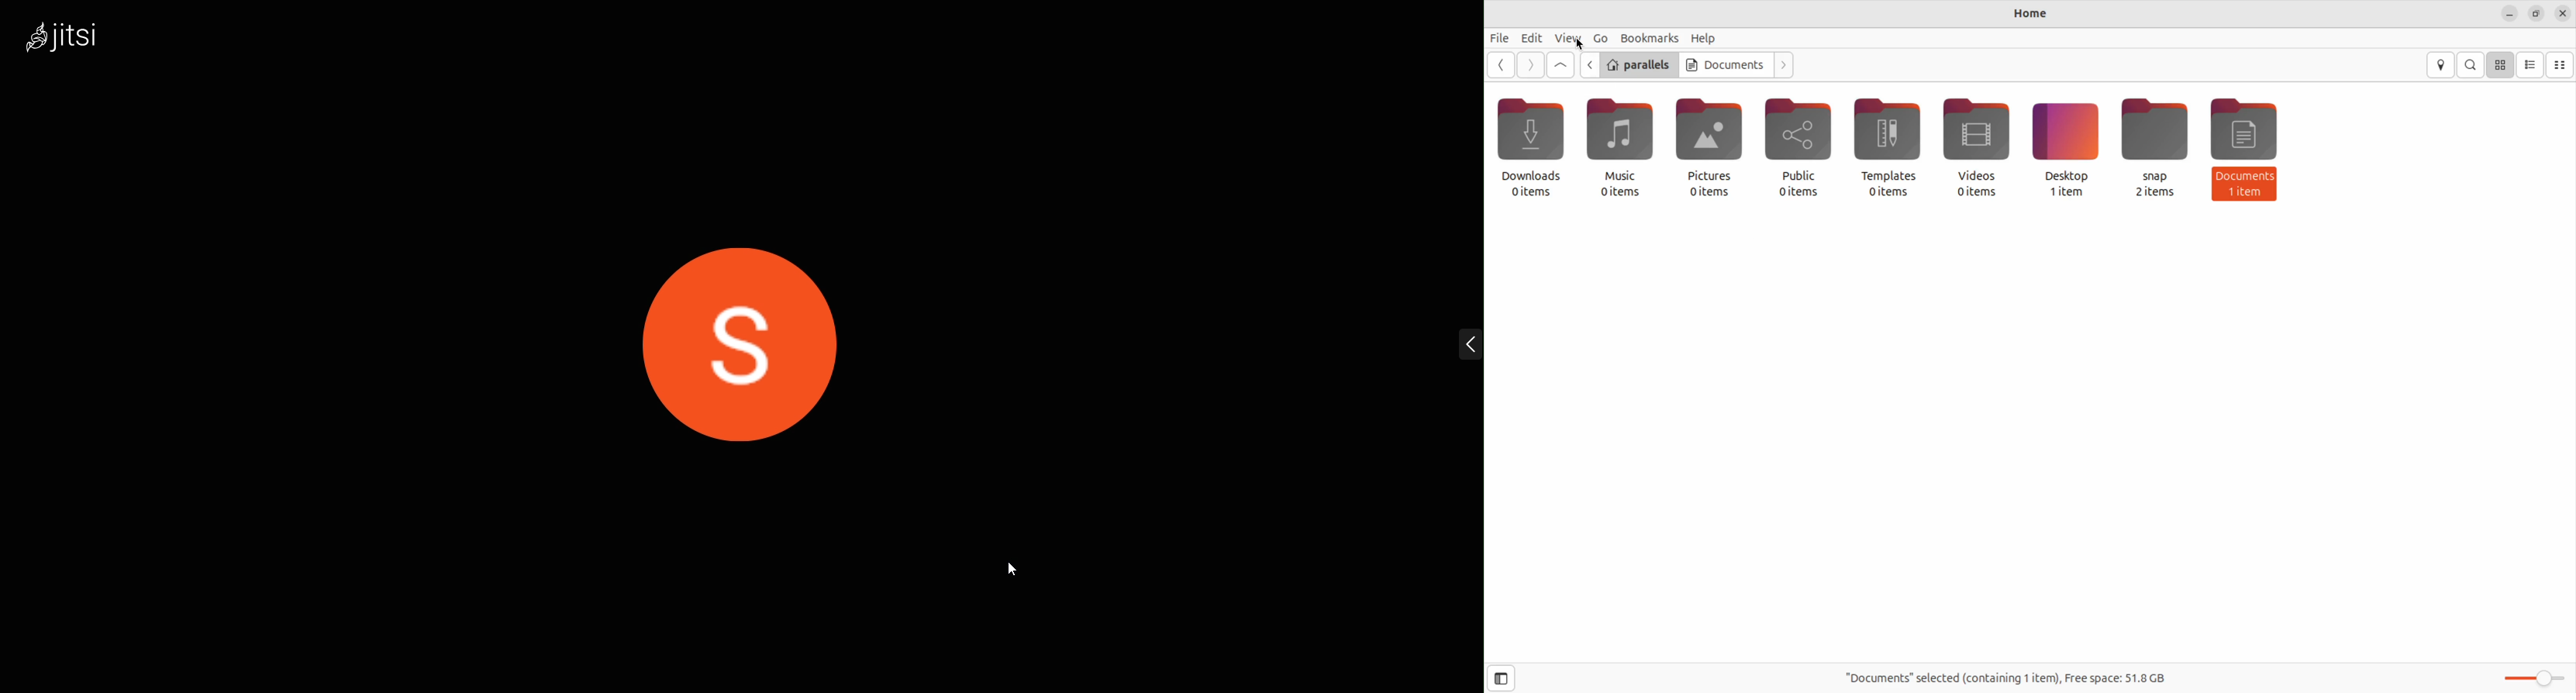  What do you see at coordinates (2538, 14) in the screenshot?
I see `resize` at bounding box center [2538, 14].